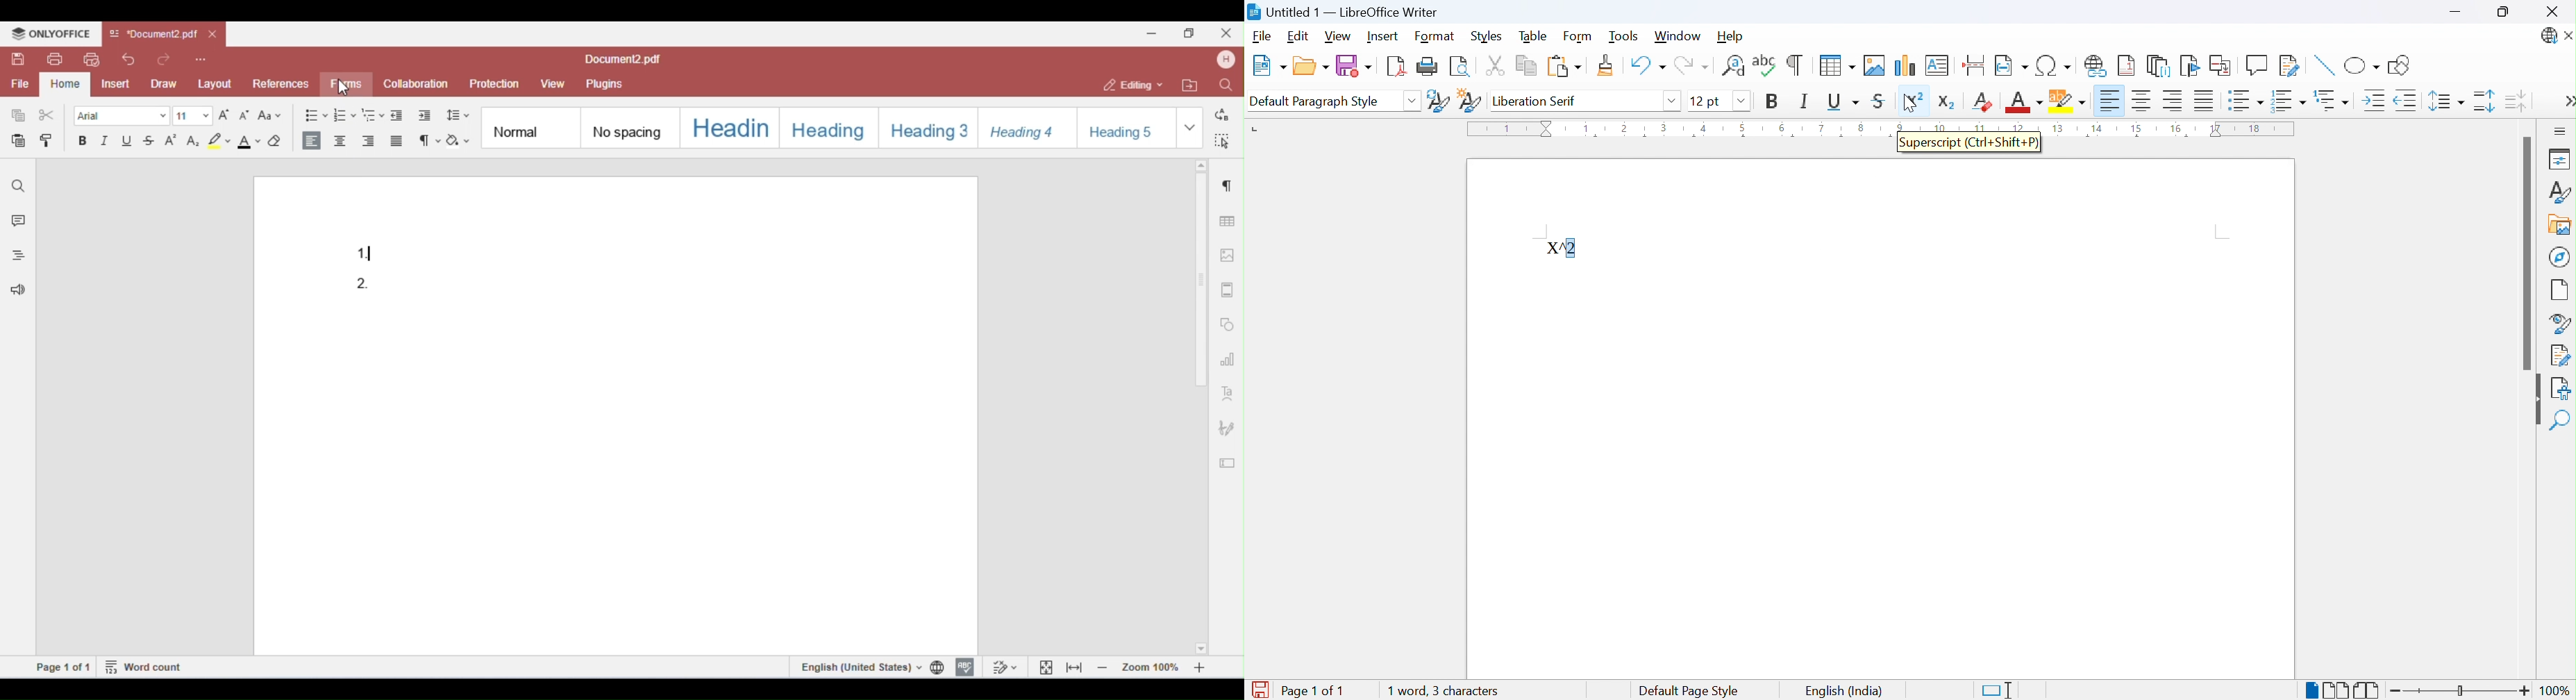 The width and height of the screenshot is (2576, 700). Describe the element at coordinates (2000, 690) in the screenshot. I see `Standard selection. Click to change selection mode.` at that location.